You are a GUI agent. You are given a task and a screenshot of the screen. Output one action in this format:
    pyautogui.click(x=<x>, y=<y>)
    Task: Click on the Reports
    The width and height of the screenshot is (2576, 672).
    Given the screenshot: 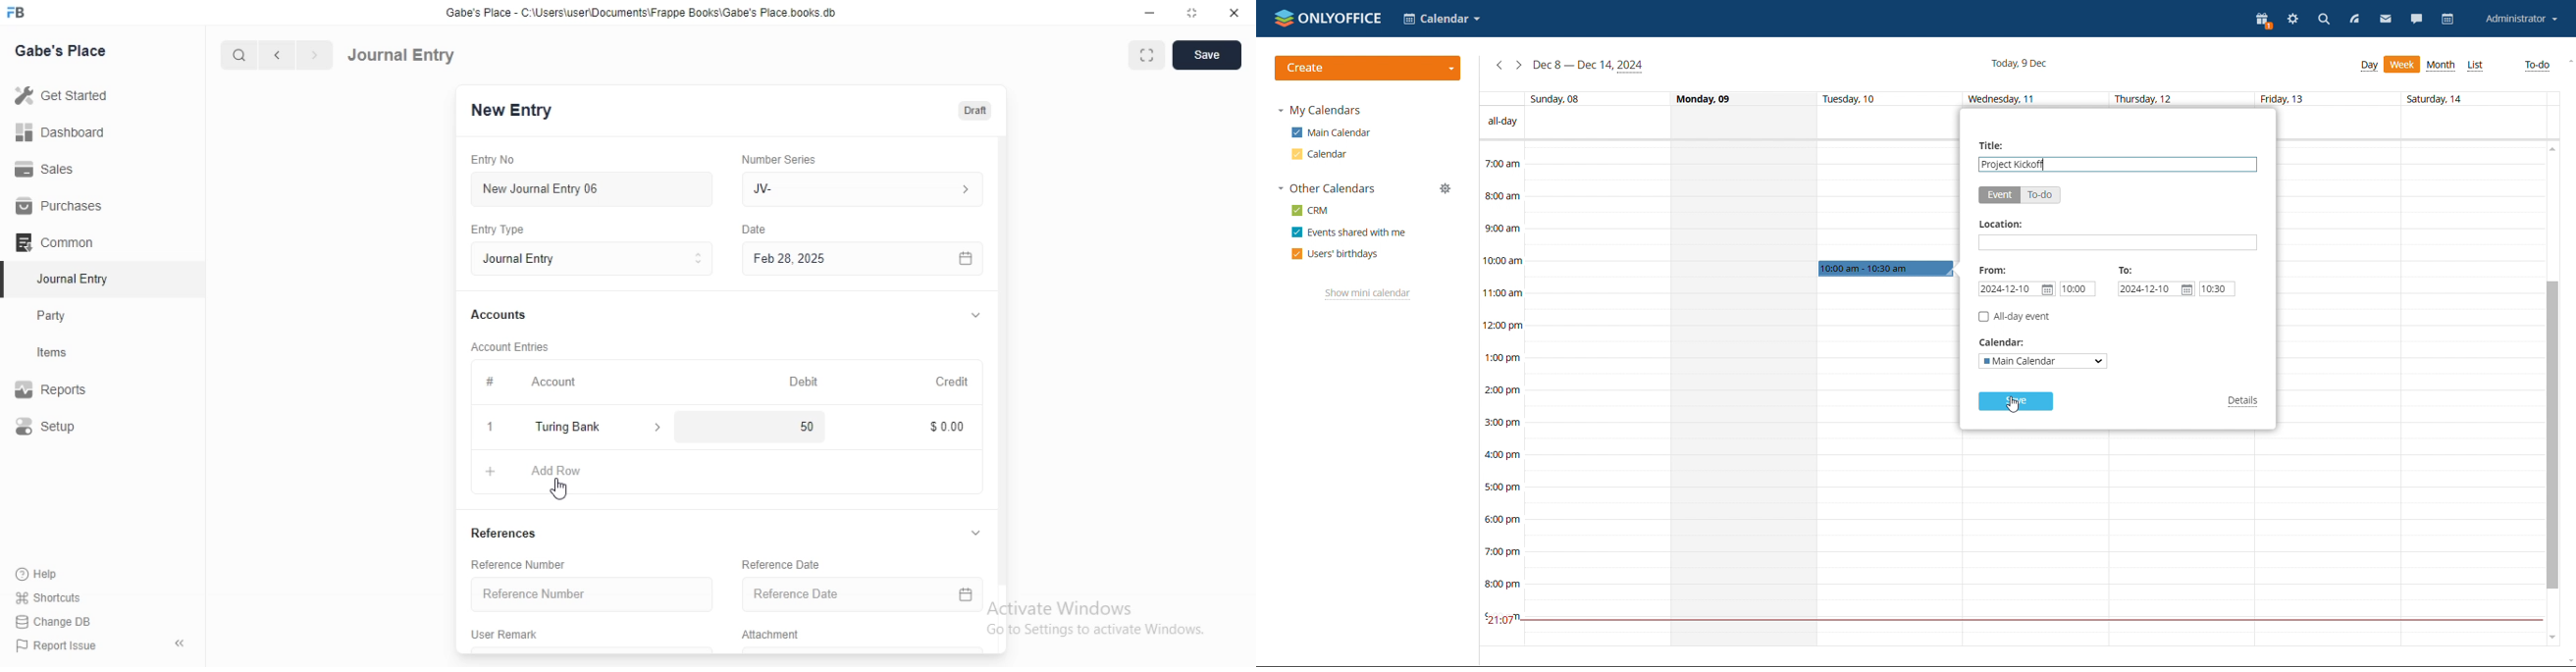 What is the action you would take?
    pyautogui.click(x=64, y=391)
    